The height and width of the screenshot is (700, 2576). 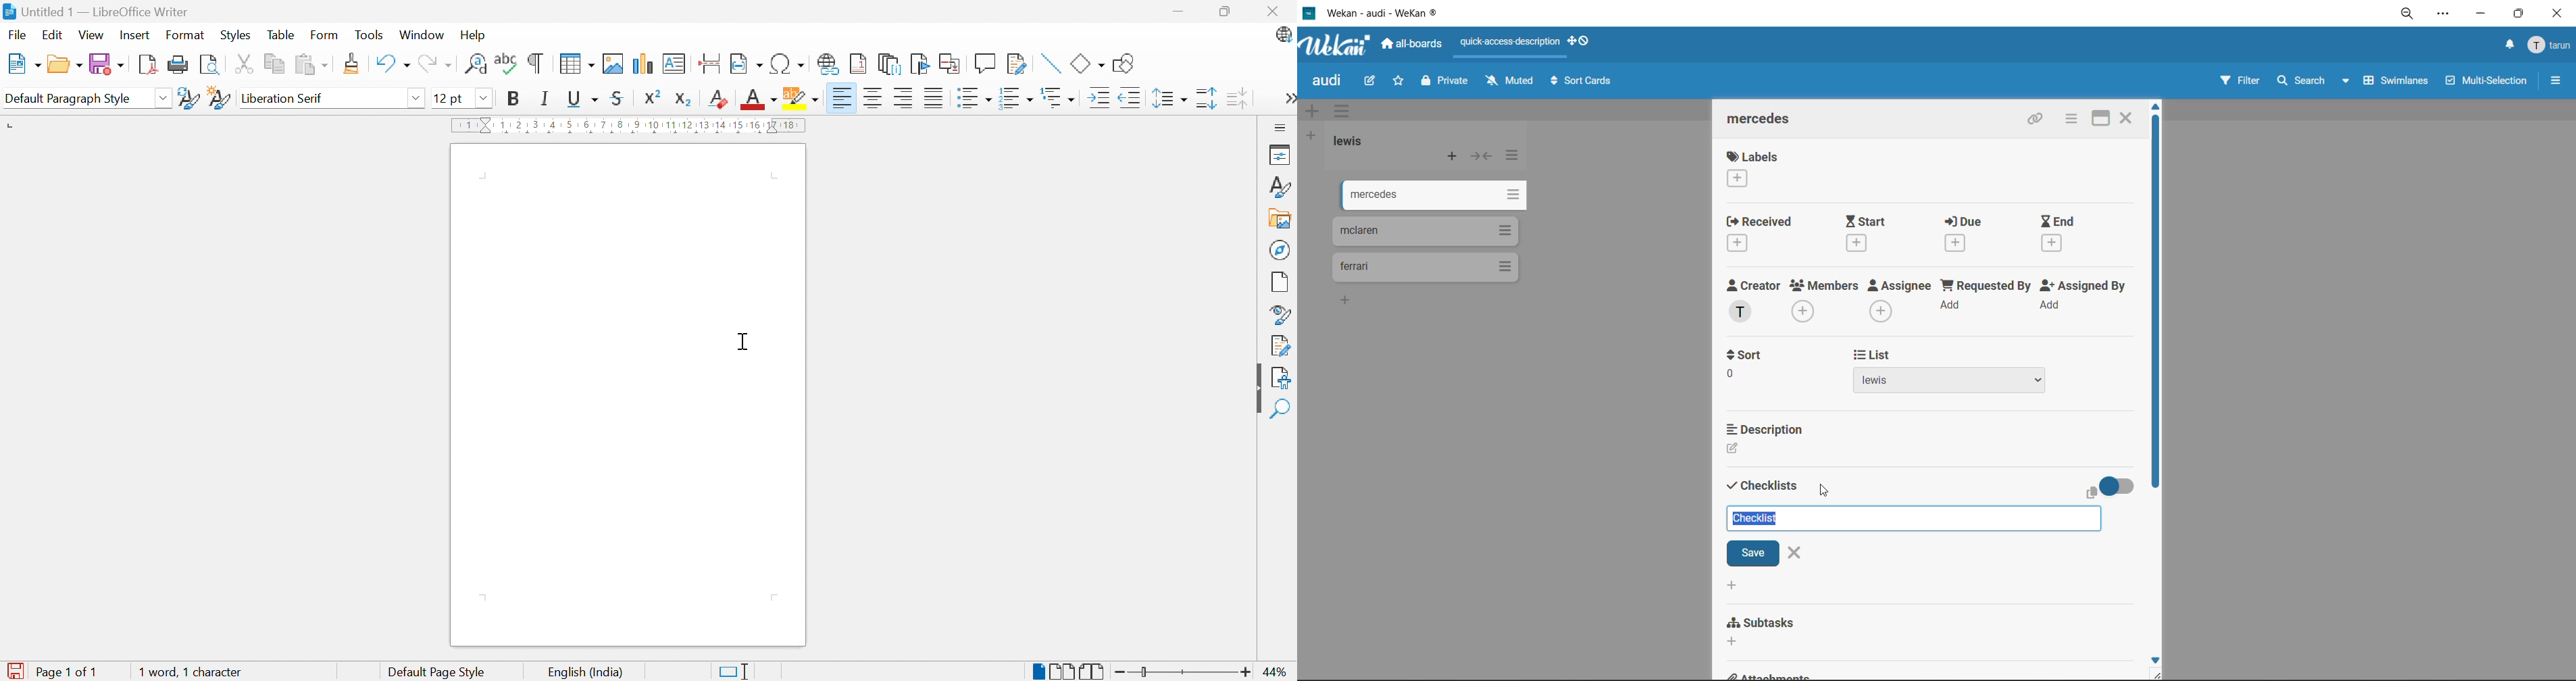 What do you see at coordinates (191, 673) in the screenshot?
I see `1 word, 1 character` at bounding box center [191, 673].